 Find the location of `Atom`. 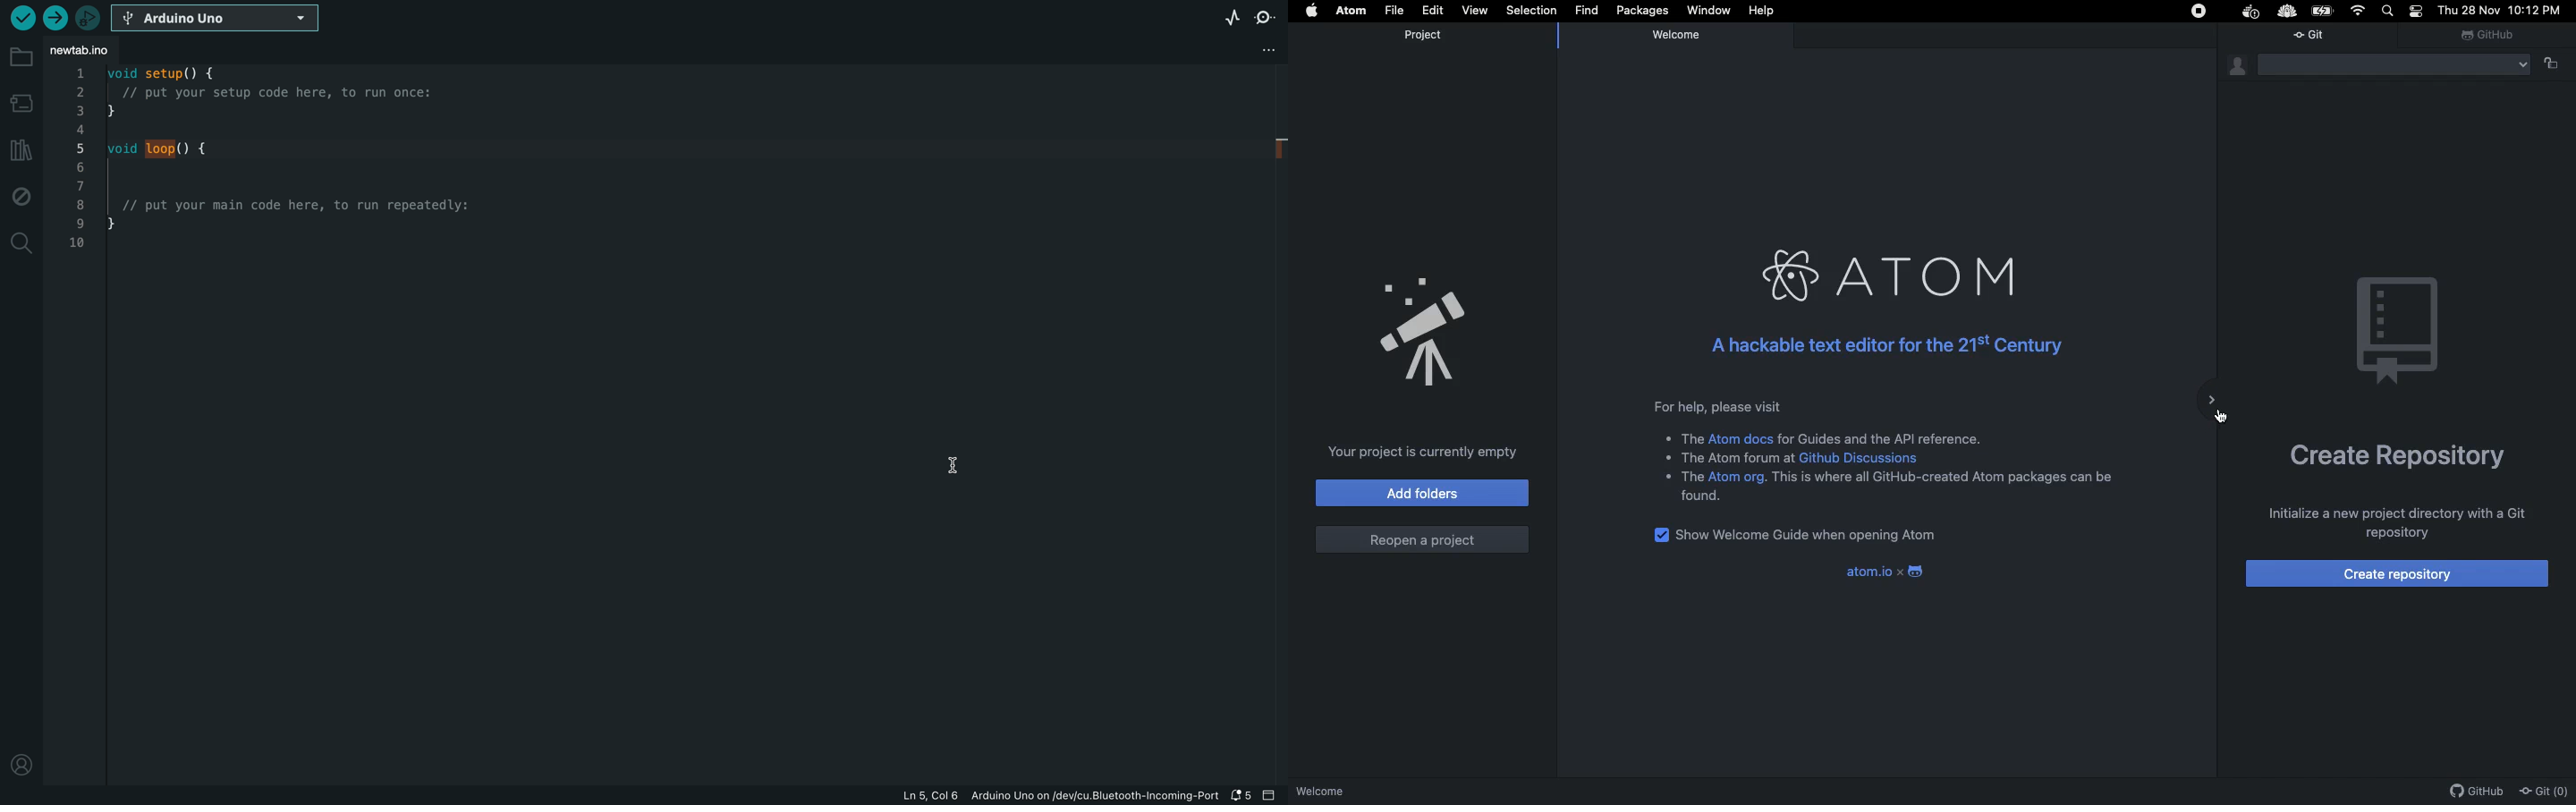

Atom is located at coordinates (1352, 11).